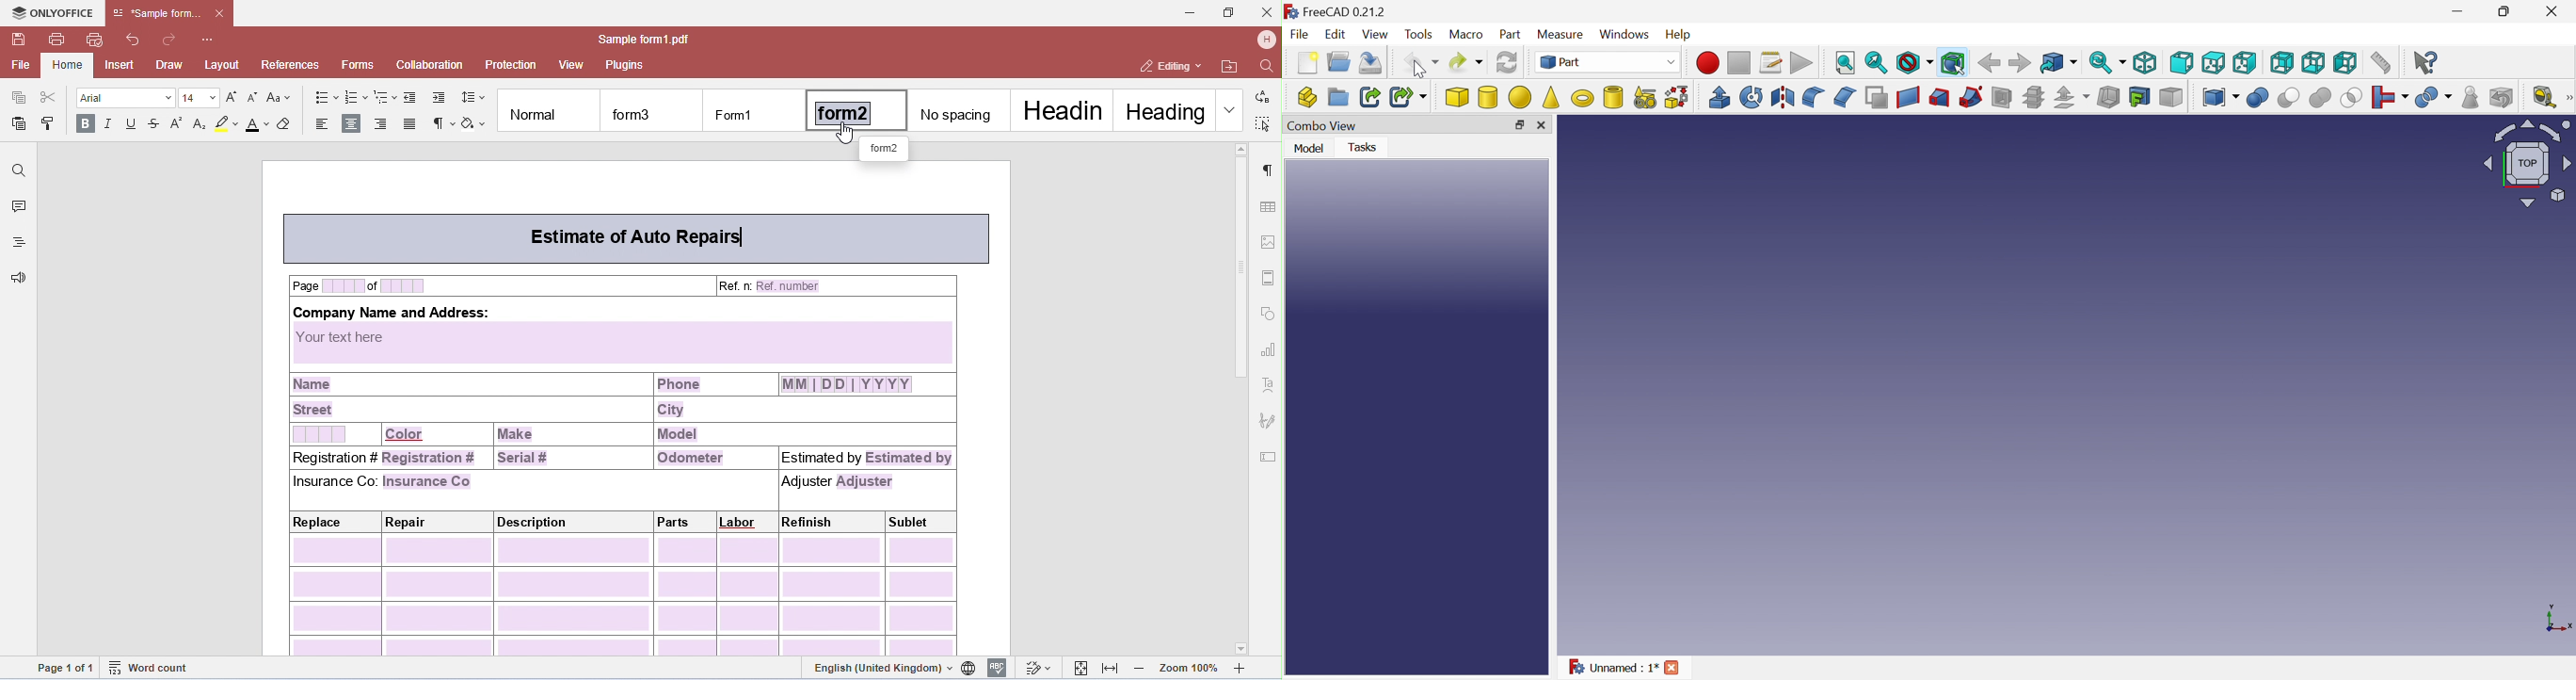  Describe the element at coordinates (1955, 64) in the screenshot. I see `Bounding box` at that location.